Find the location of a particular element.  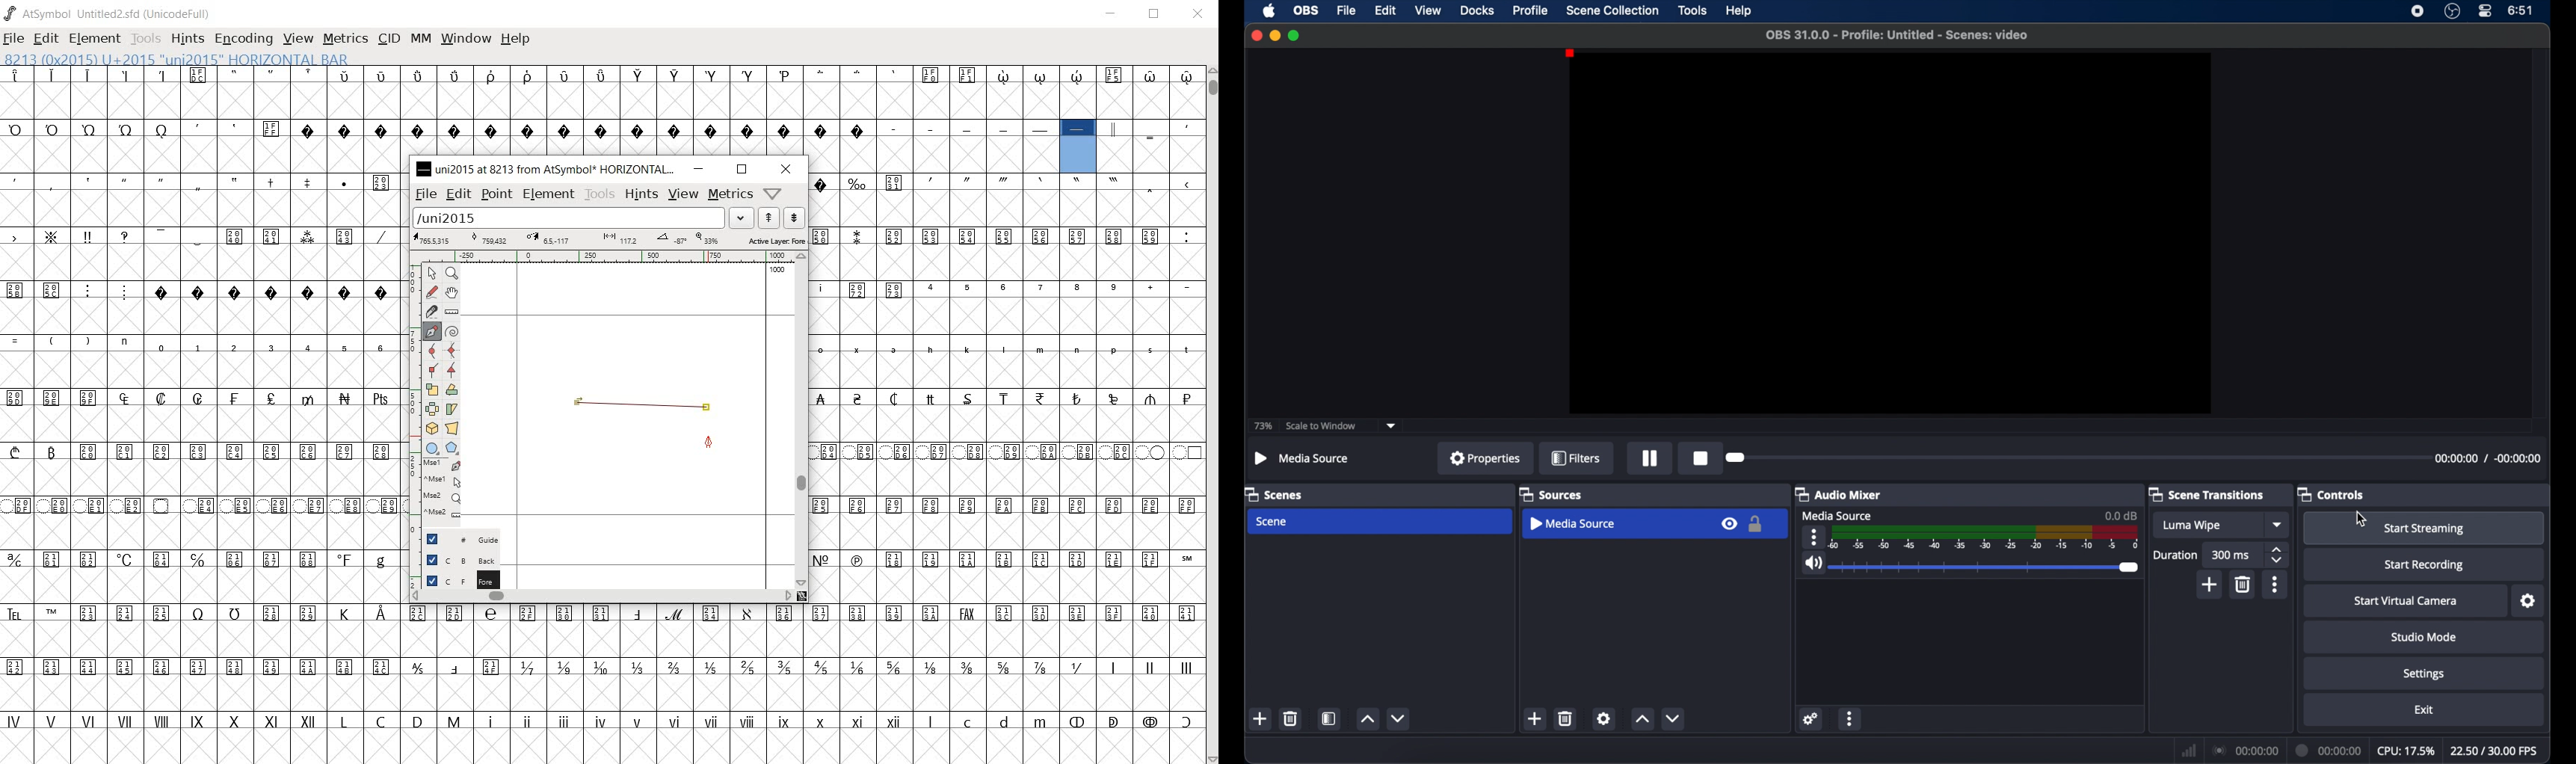

tools is located at coordinates (1693, 11).